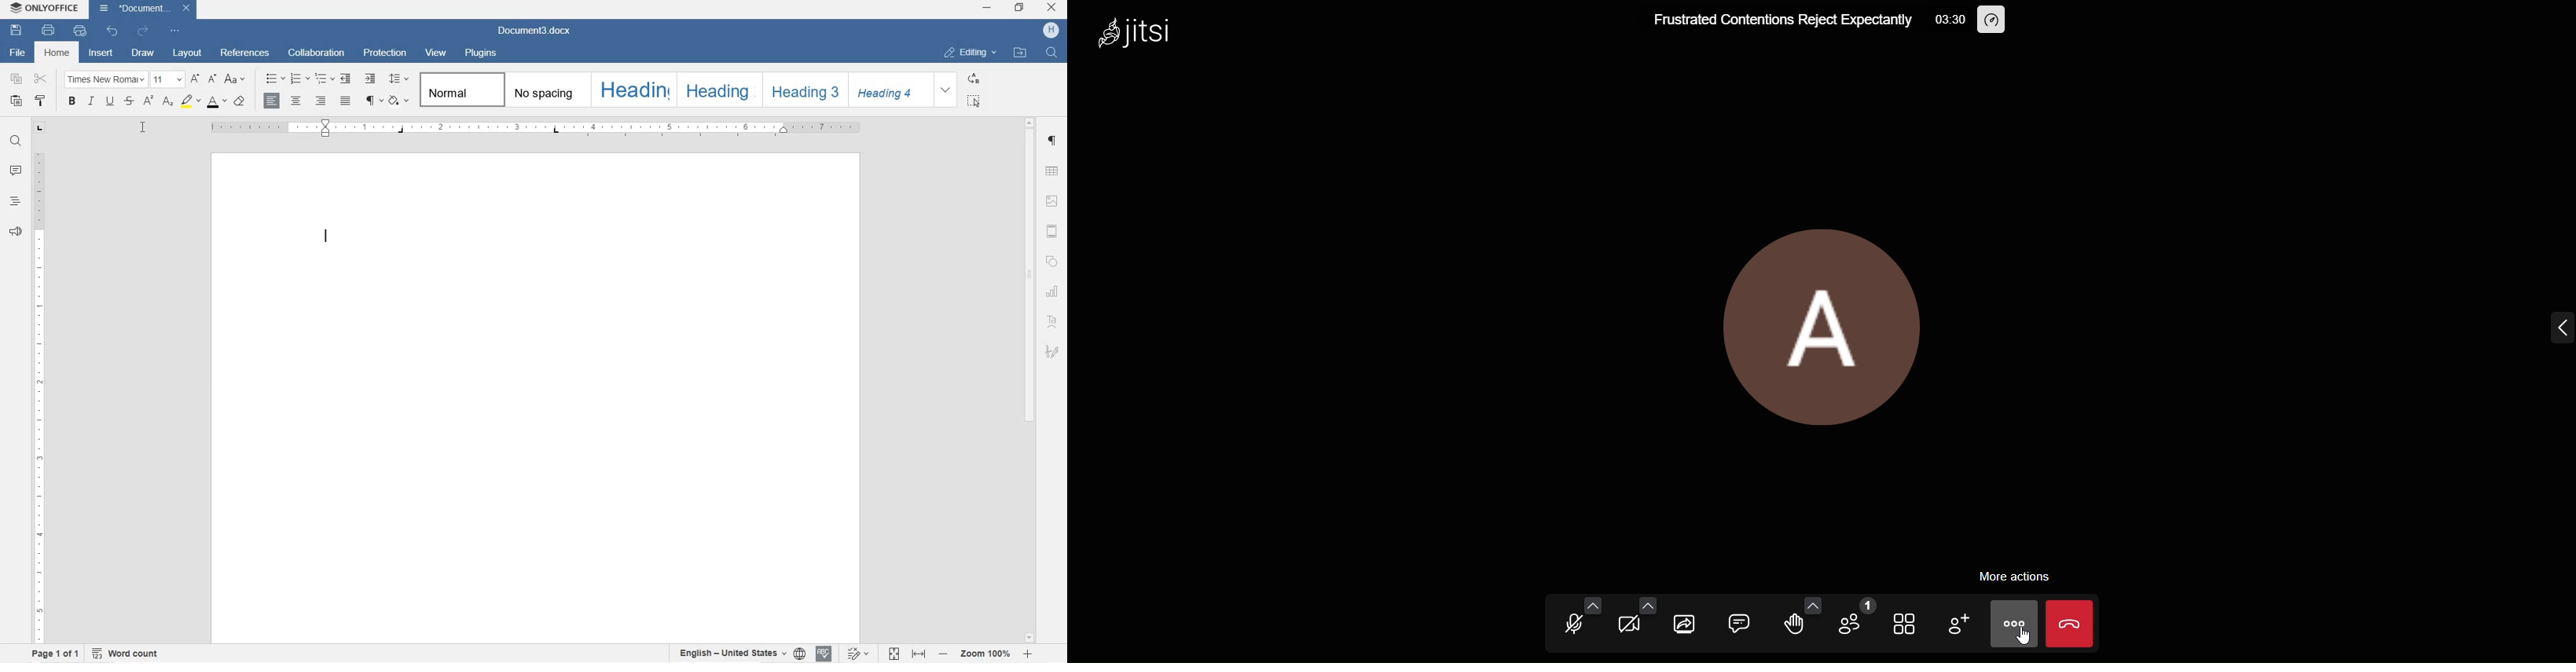 The height and width of the screenshot is (672, 2576). Describe the element at coordinates (196, 78) in the screenshot. I see `INCREMENT FONT SIZE` at that location.